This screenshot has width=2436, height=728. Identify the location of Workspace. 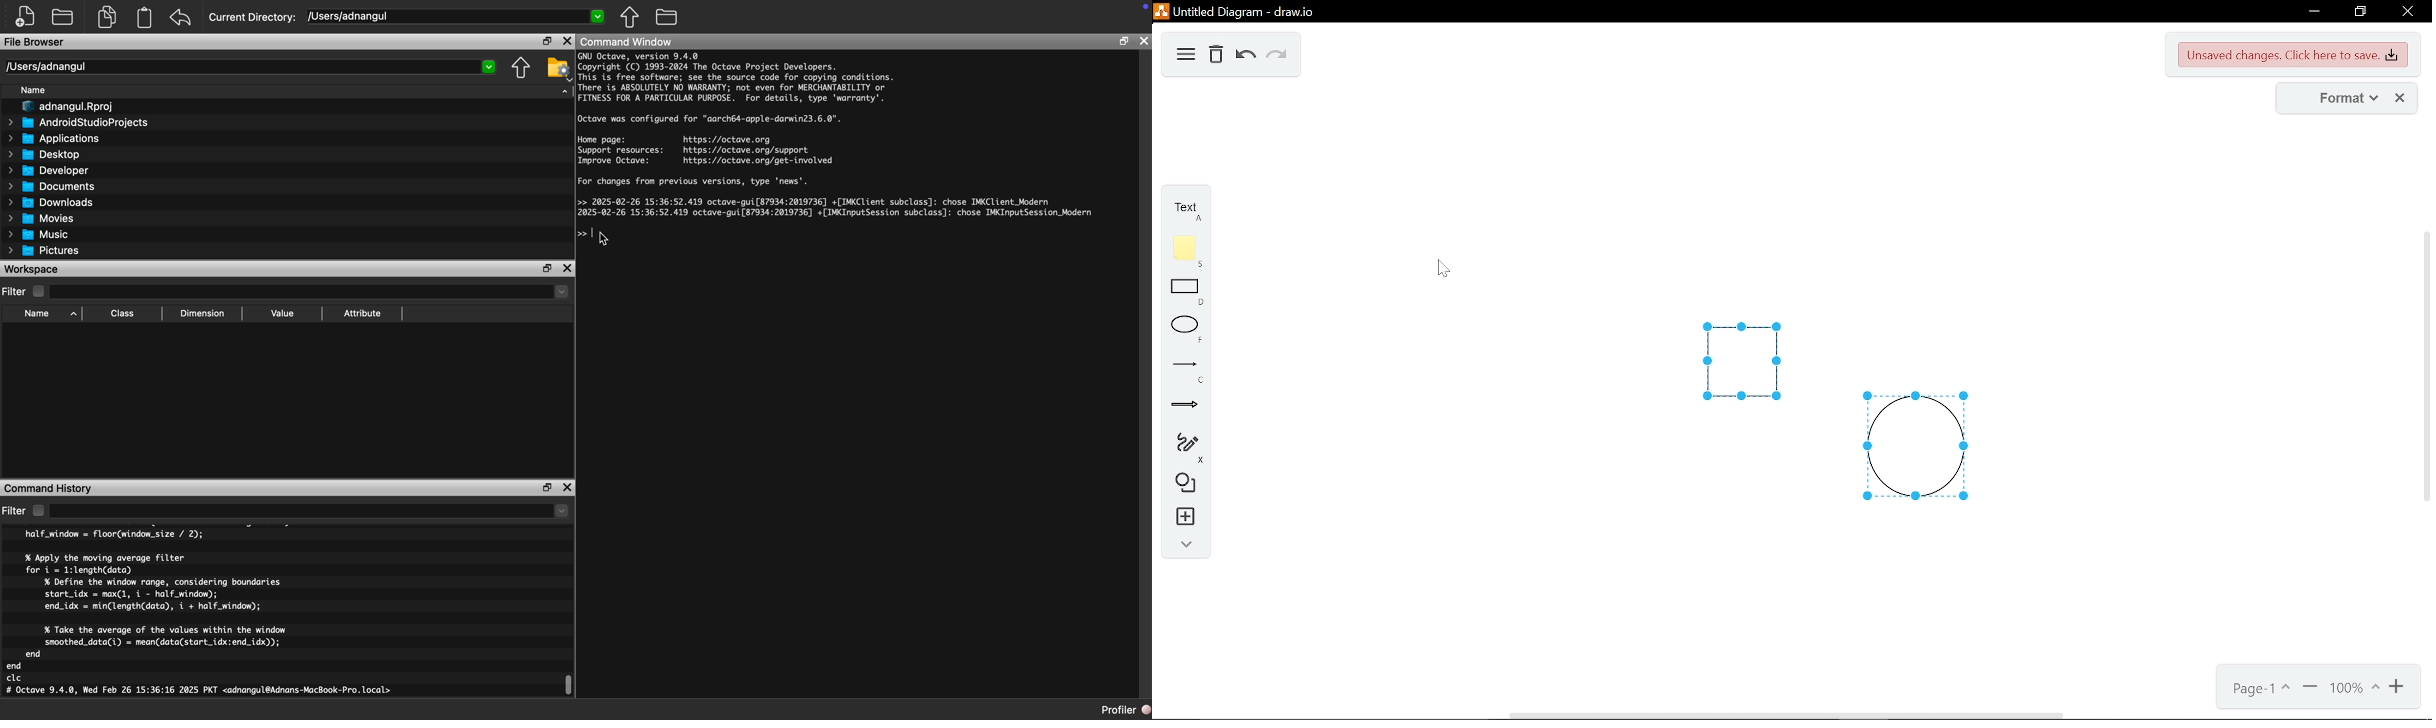
(32, 270).